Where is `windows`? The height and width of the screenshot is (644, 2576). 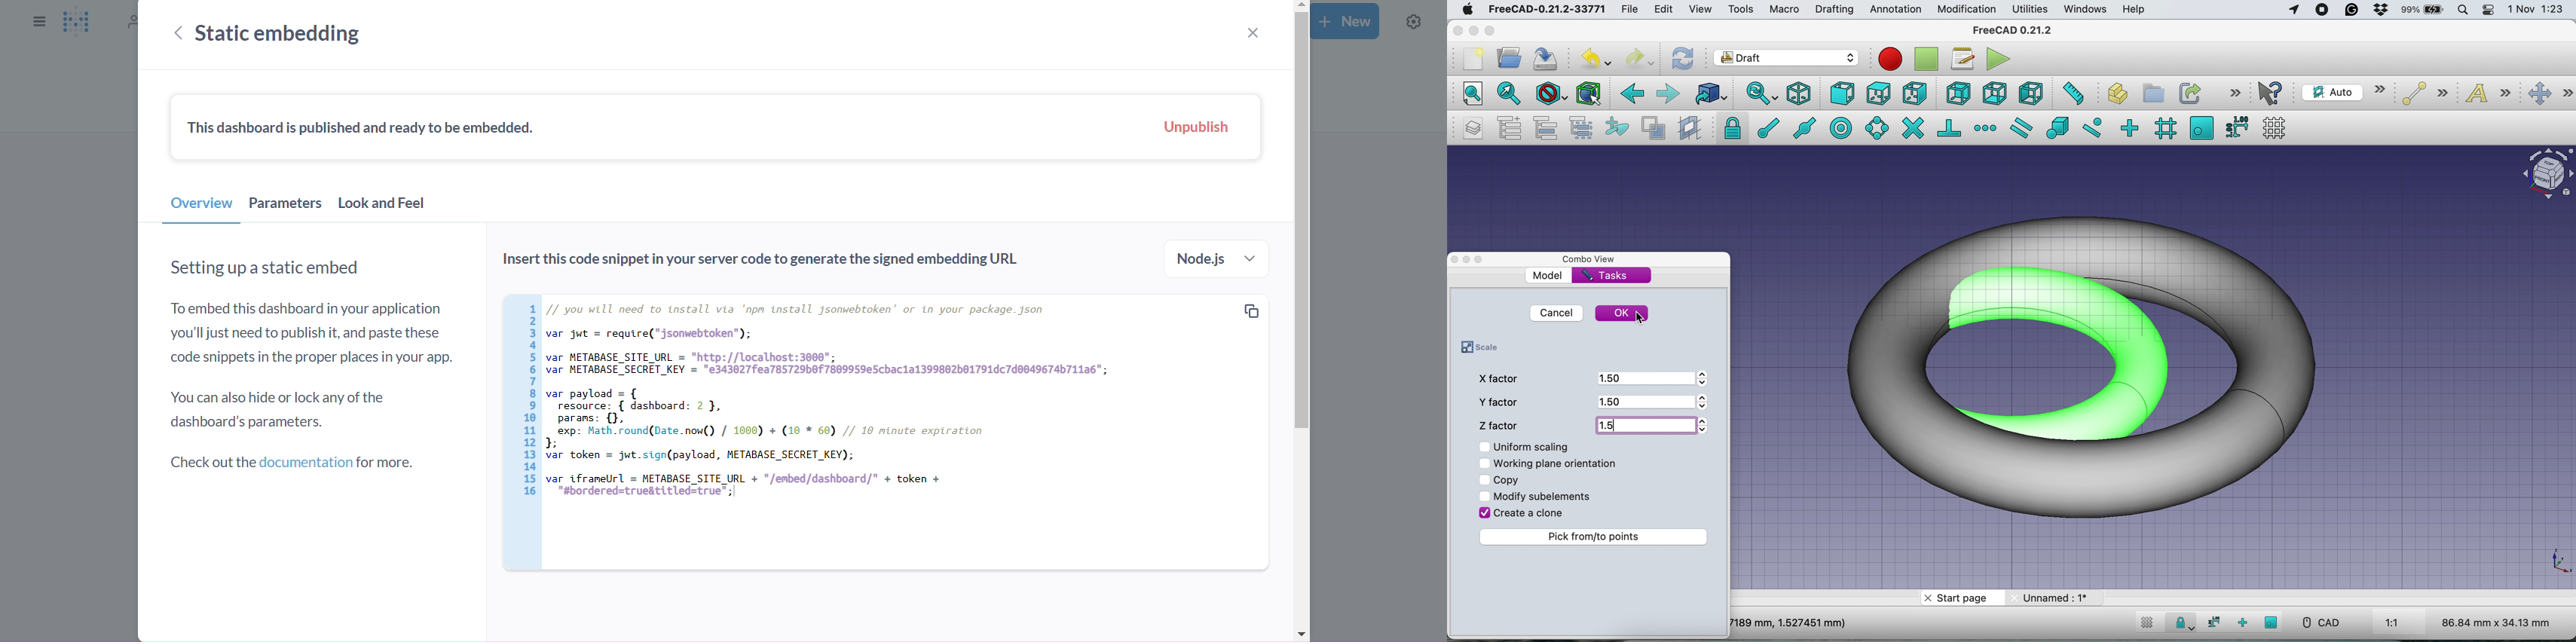
windows is located at coordinates (2088, 10).